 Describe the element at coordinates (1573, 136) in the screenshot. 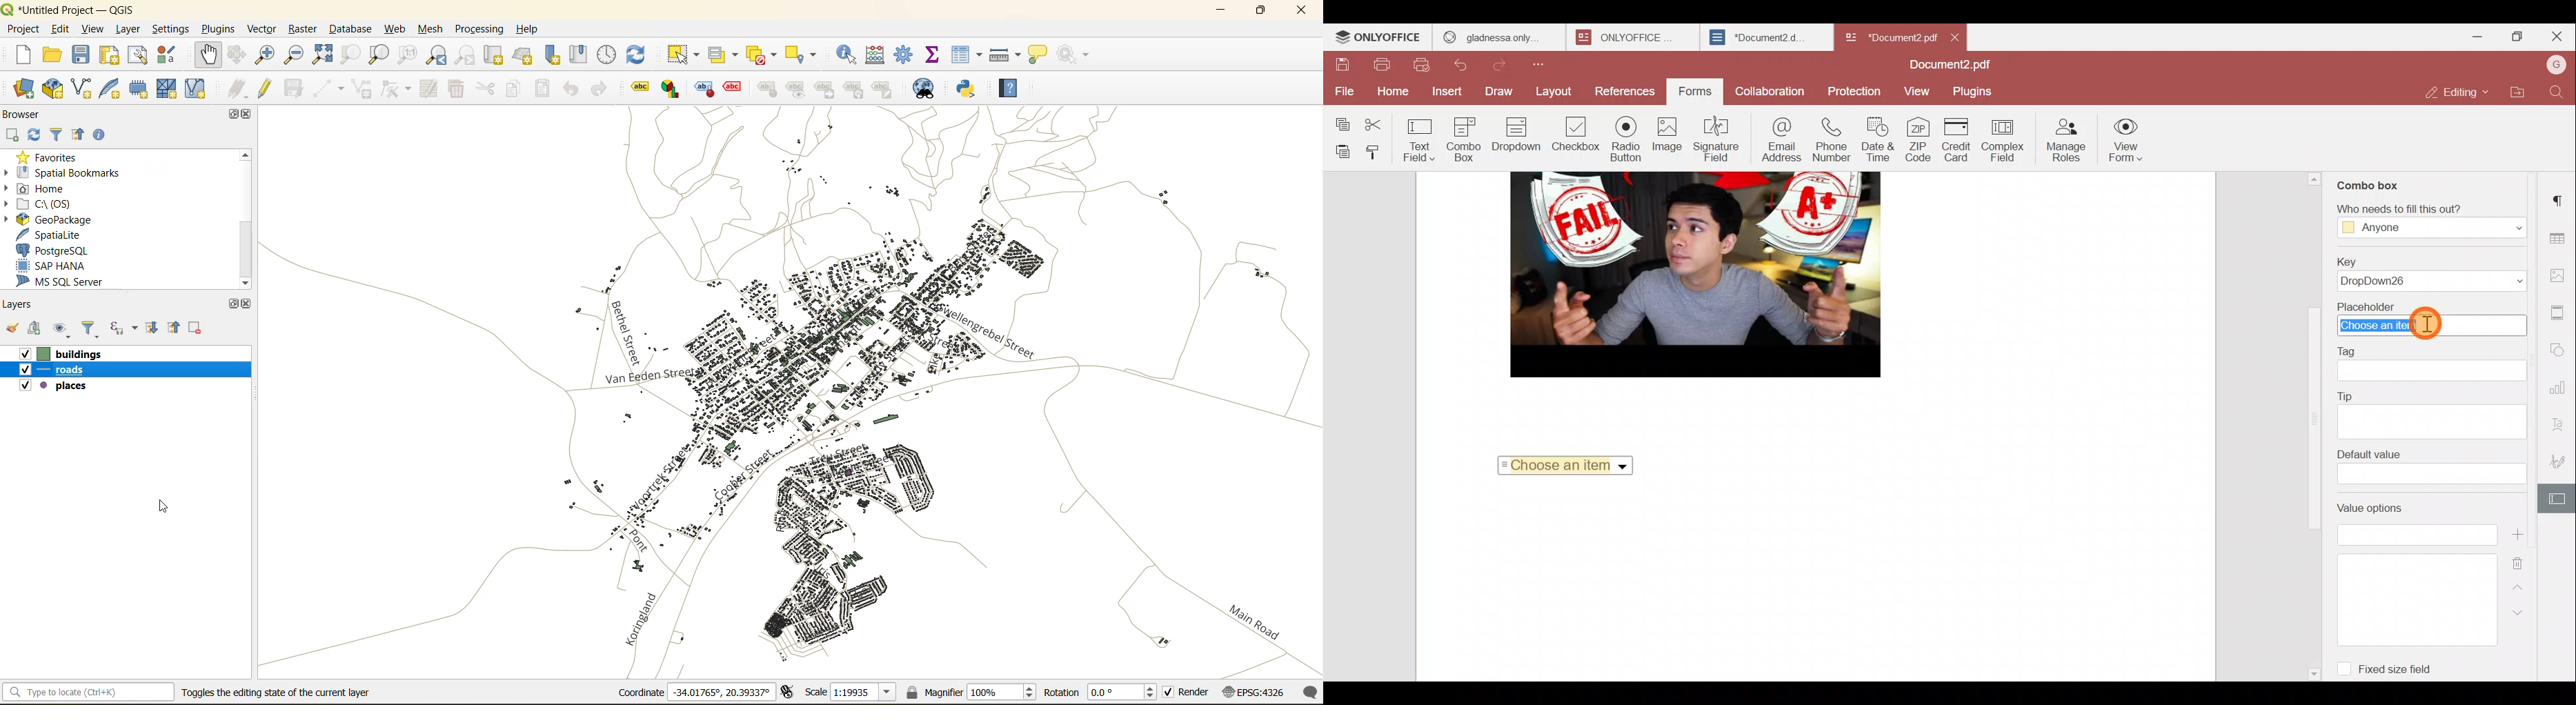

I see `Checkbox` at that location.